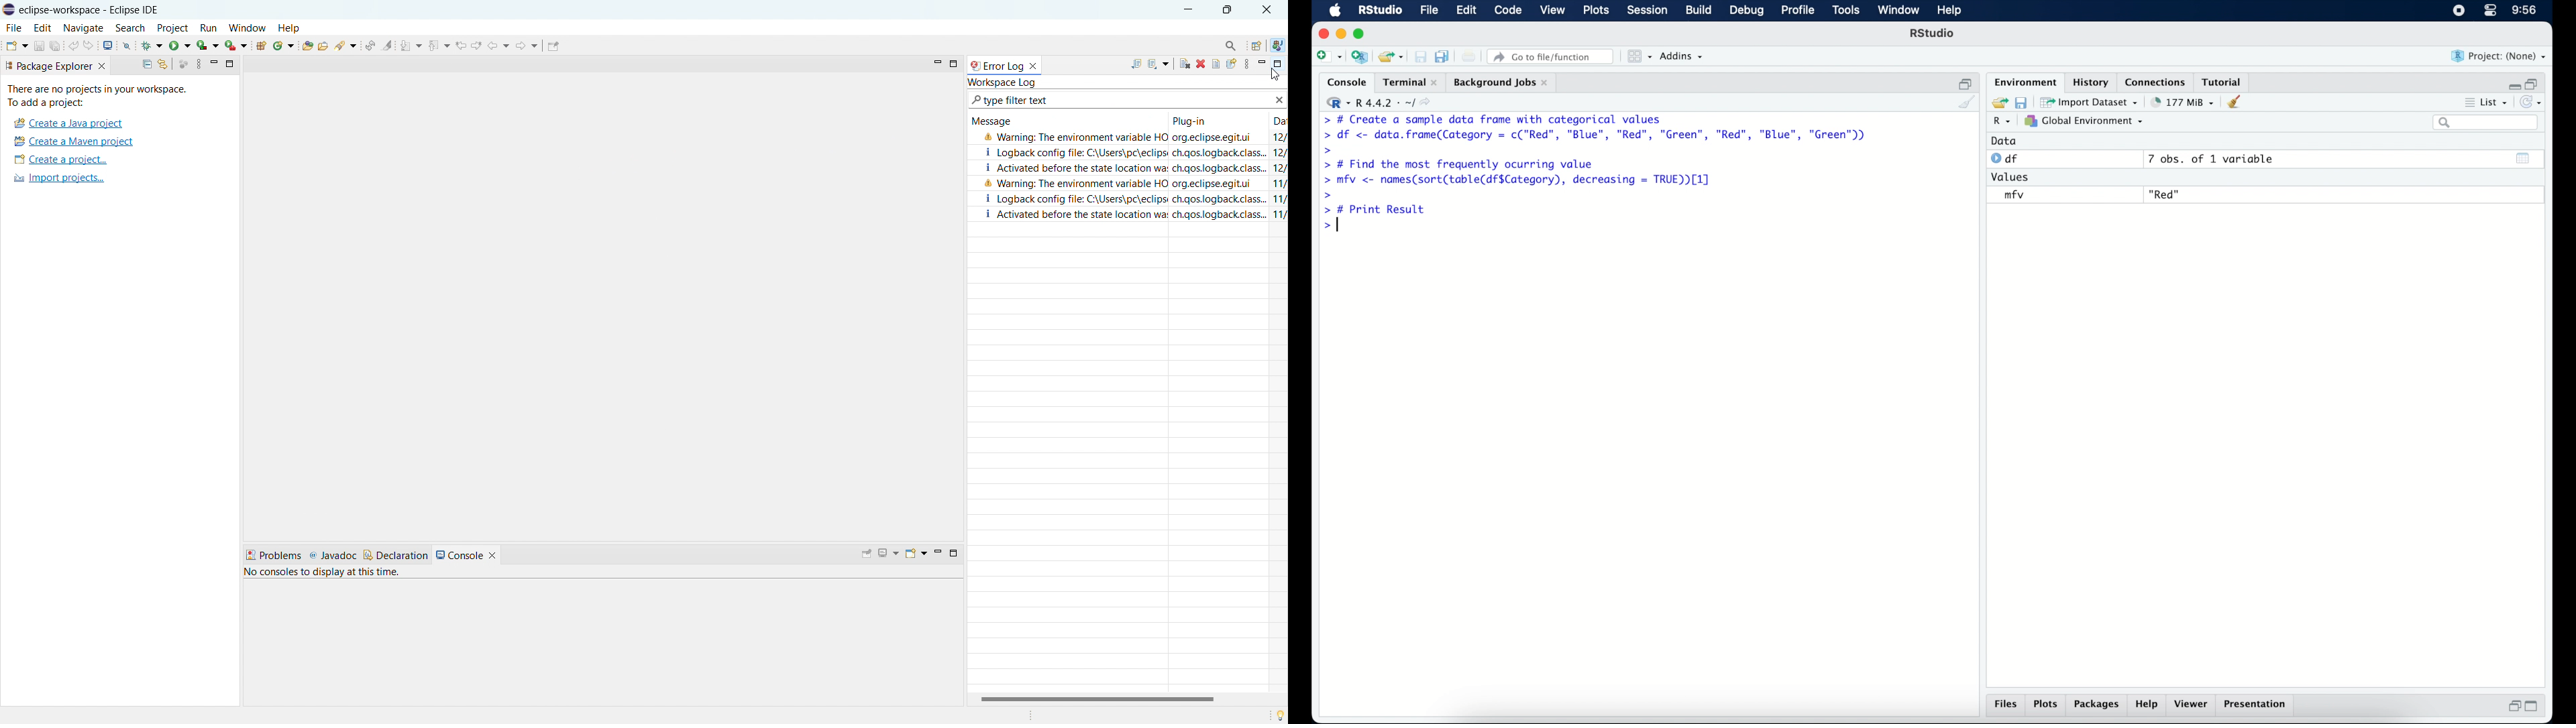 This screenshot has height=728, width=2576. What do you see at coordinates (2165, 193) in the screenshot?
I see `"Red"` at bounding box center [2165, 193].